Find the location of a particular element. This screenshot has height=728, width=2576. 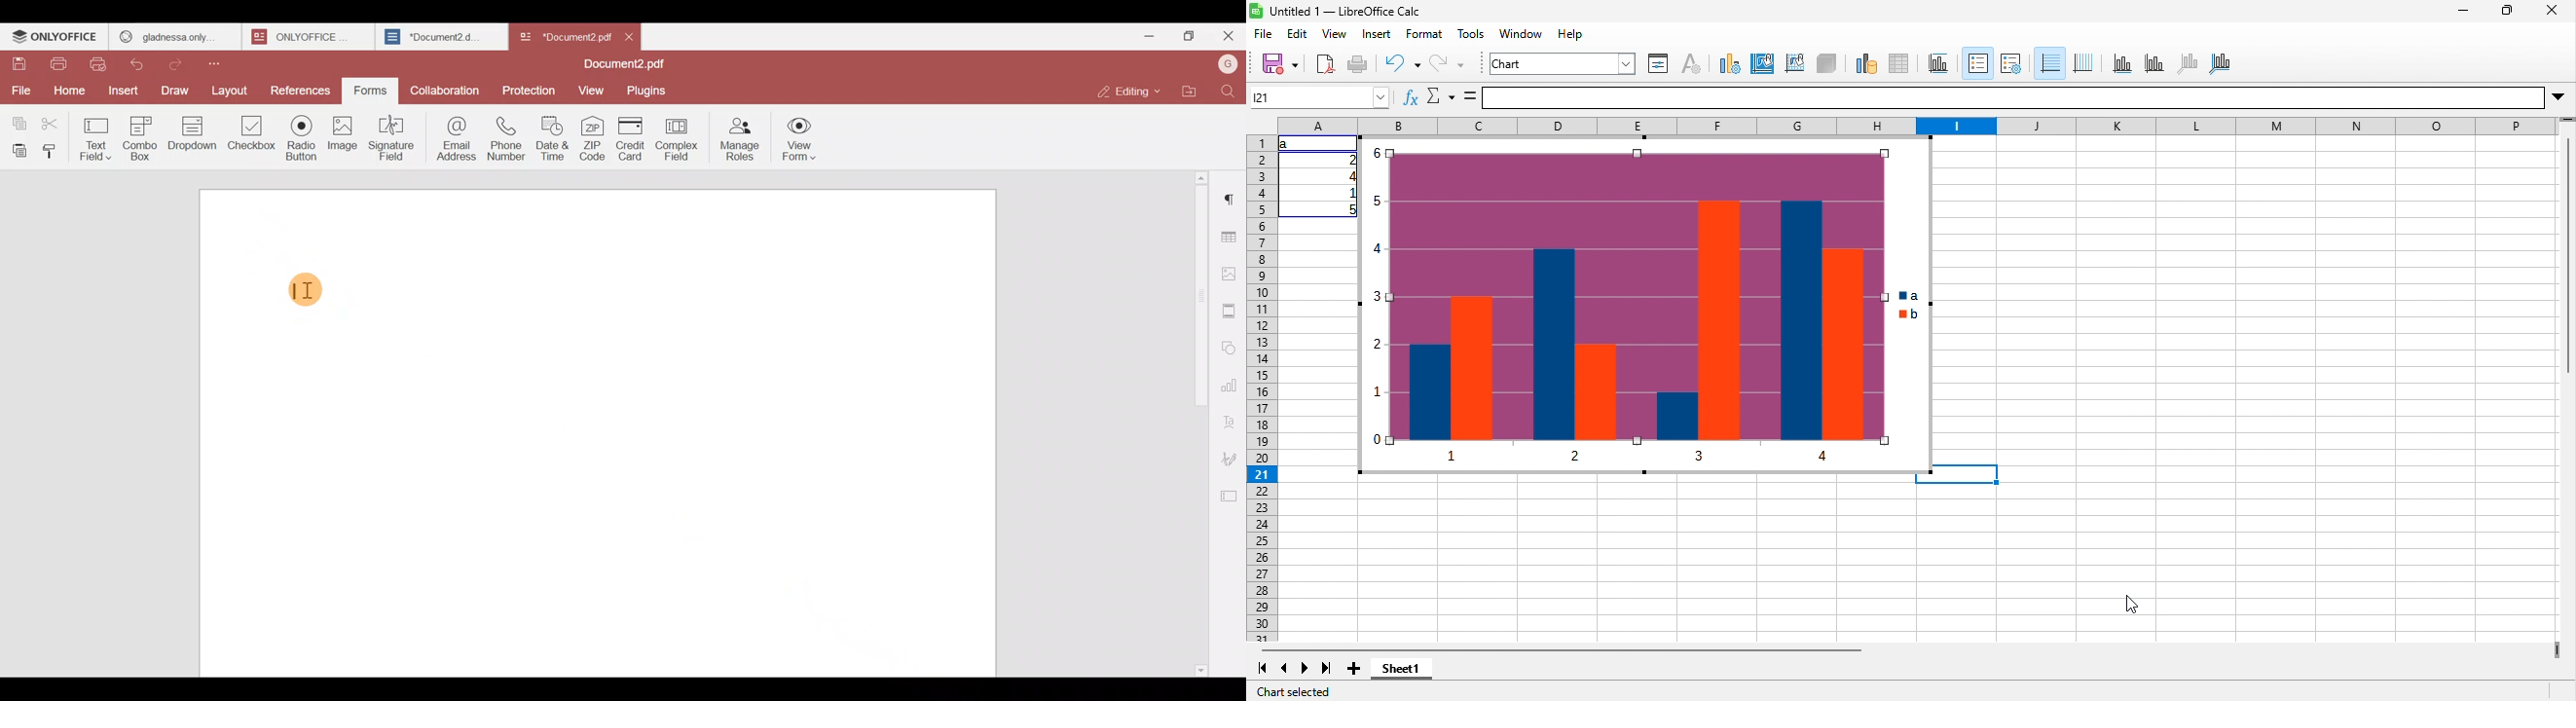

Maximize is located at coordinates (1192, 36).